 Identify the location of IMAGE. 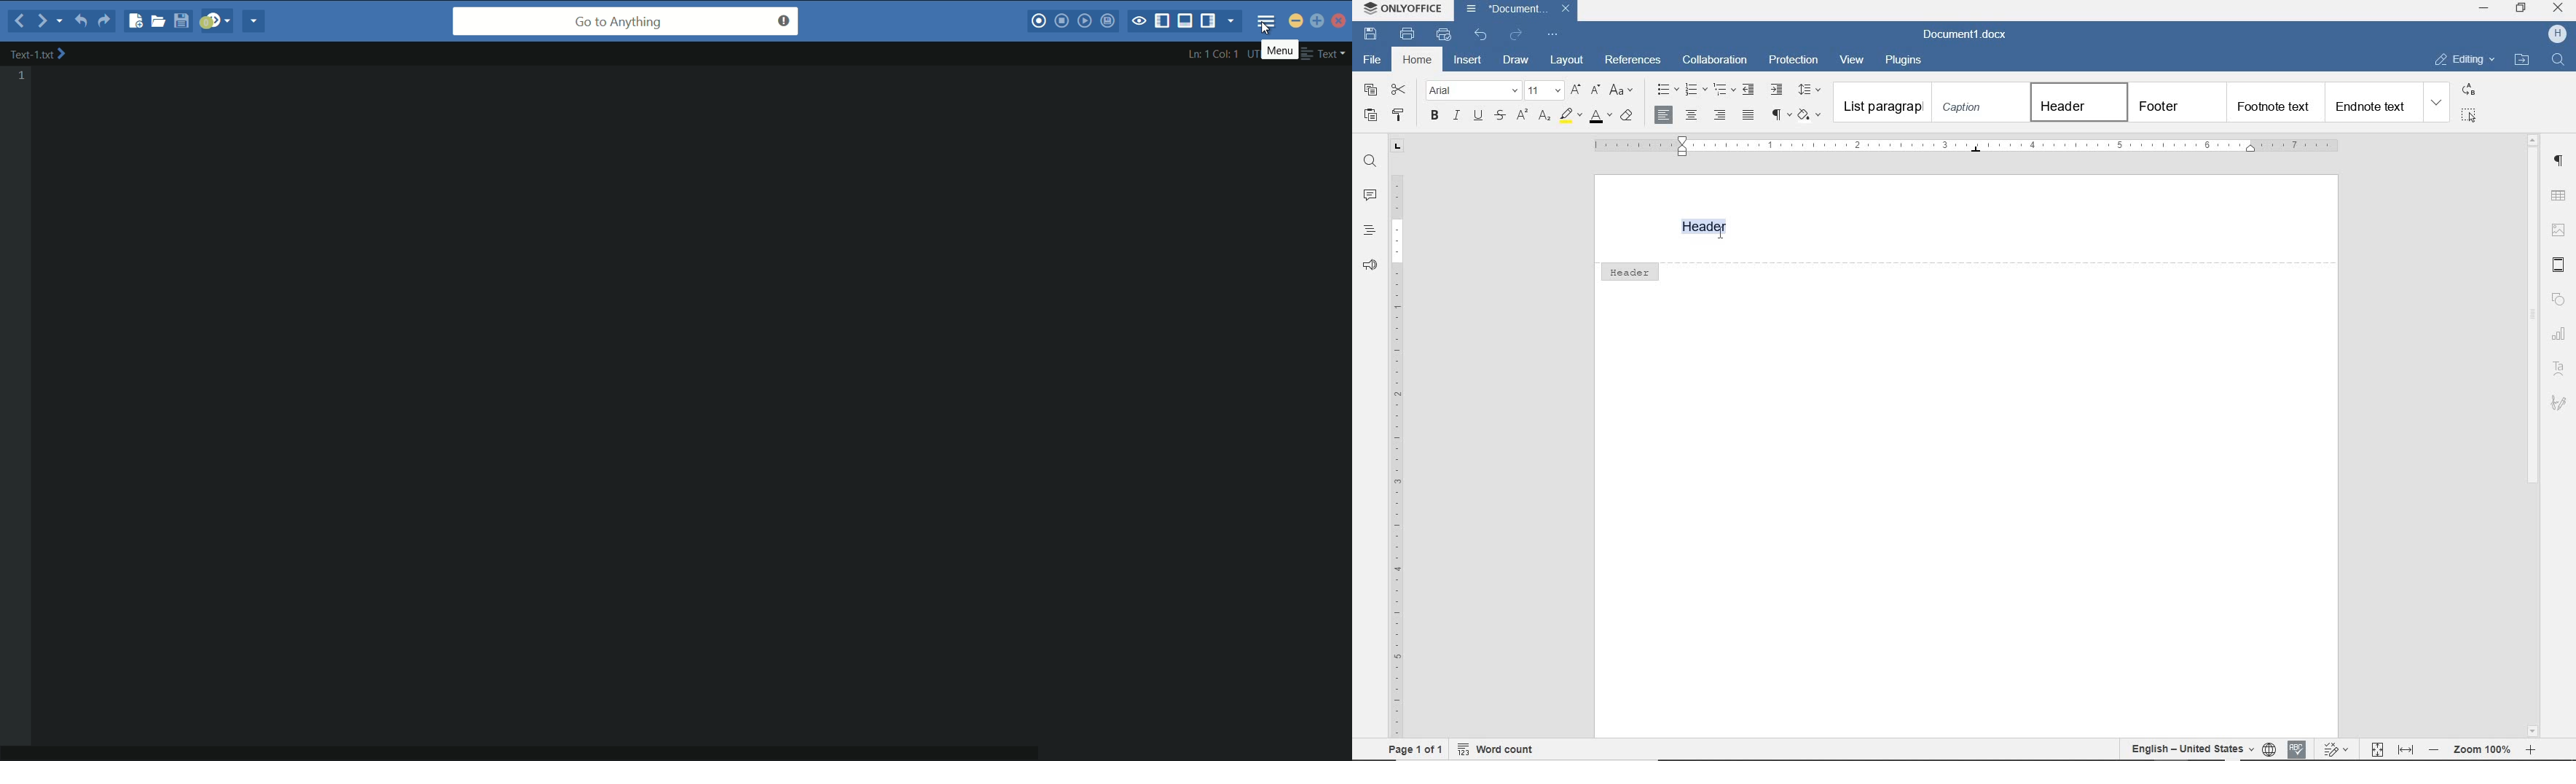
(2559, 230).